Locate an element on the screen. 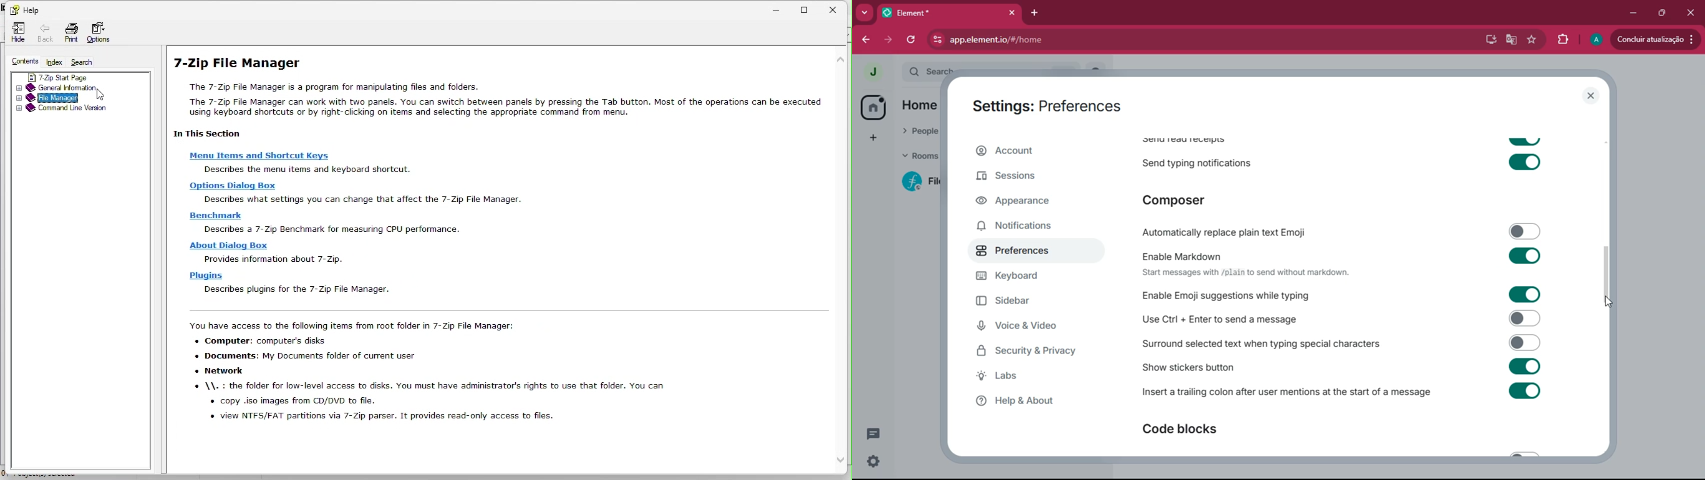 This screenshot has width=1708, height=504. enable emoji is located at coordinates (1350, 296).